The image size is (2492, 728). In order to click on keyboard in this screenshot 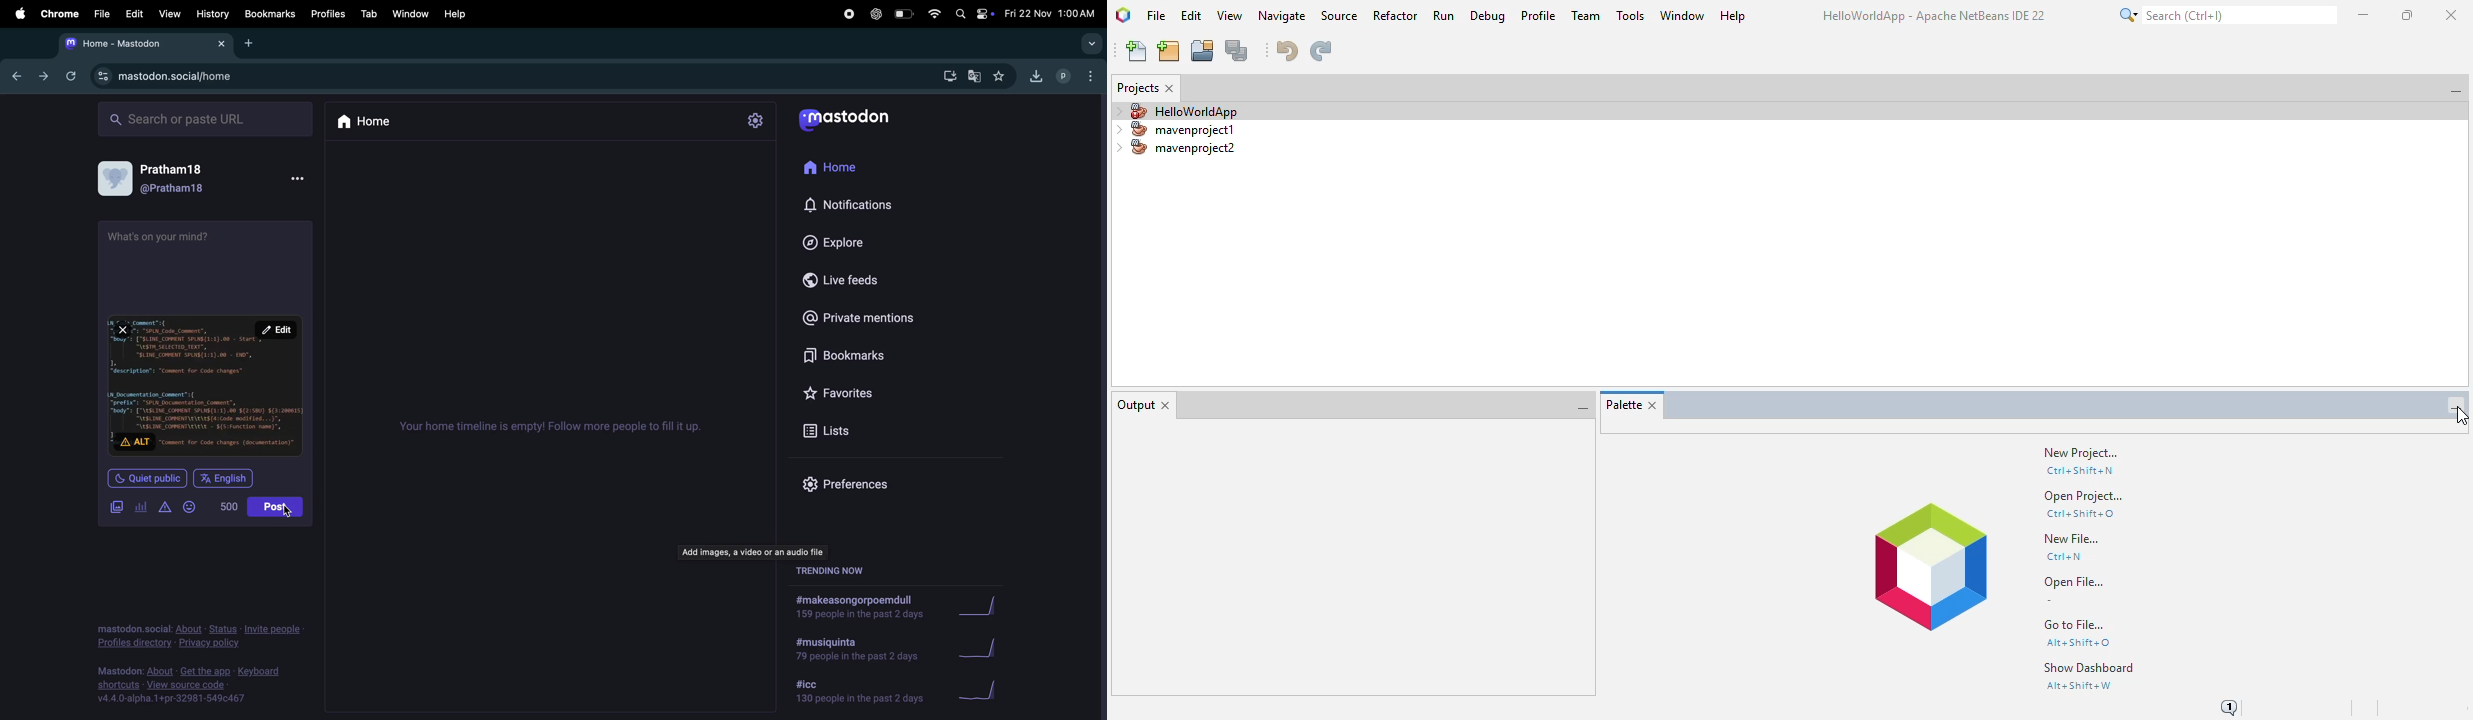, I will do `click(261, 672)`.